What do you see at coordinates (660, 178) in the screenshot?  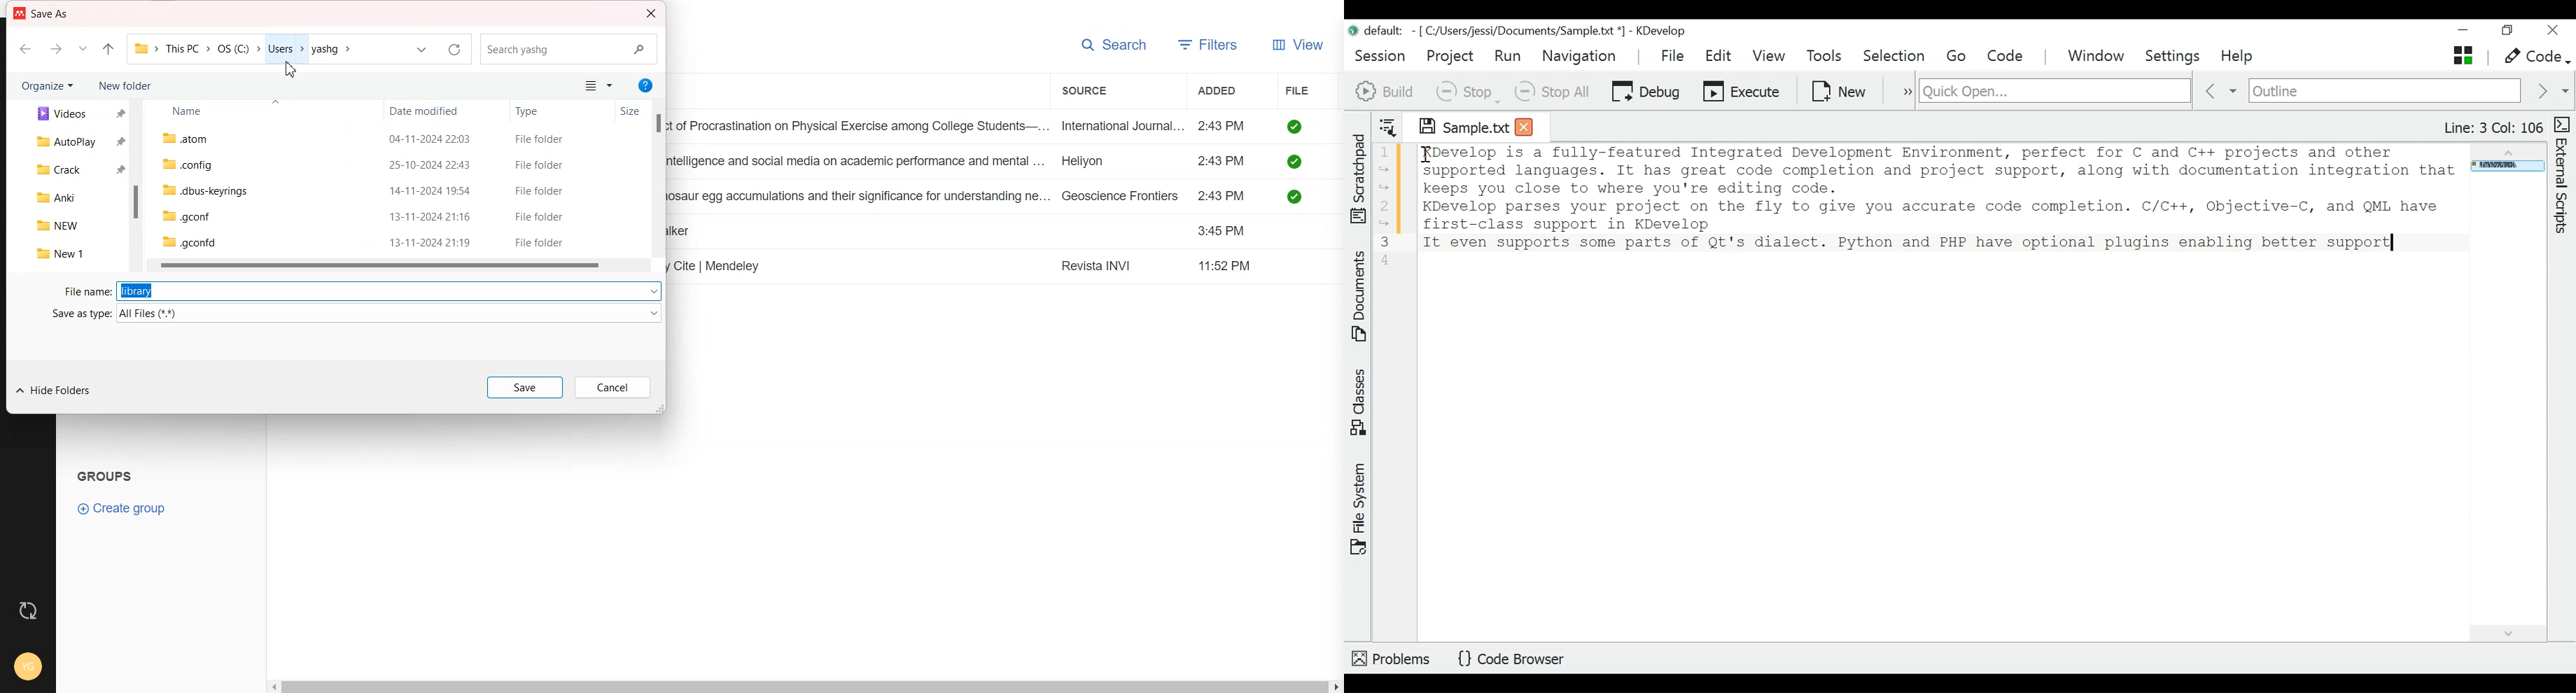 I see `Vertical scroll bar` at bounding box center [660, 178].